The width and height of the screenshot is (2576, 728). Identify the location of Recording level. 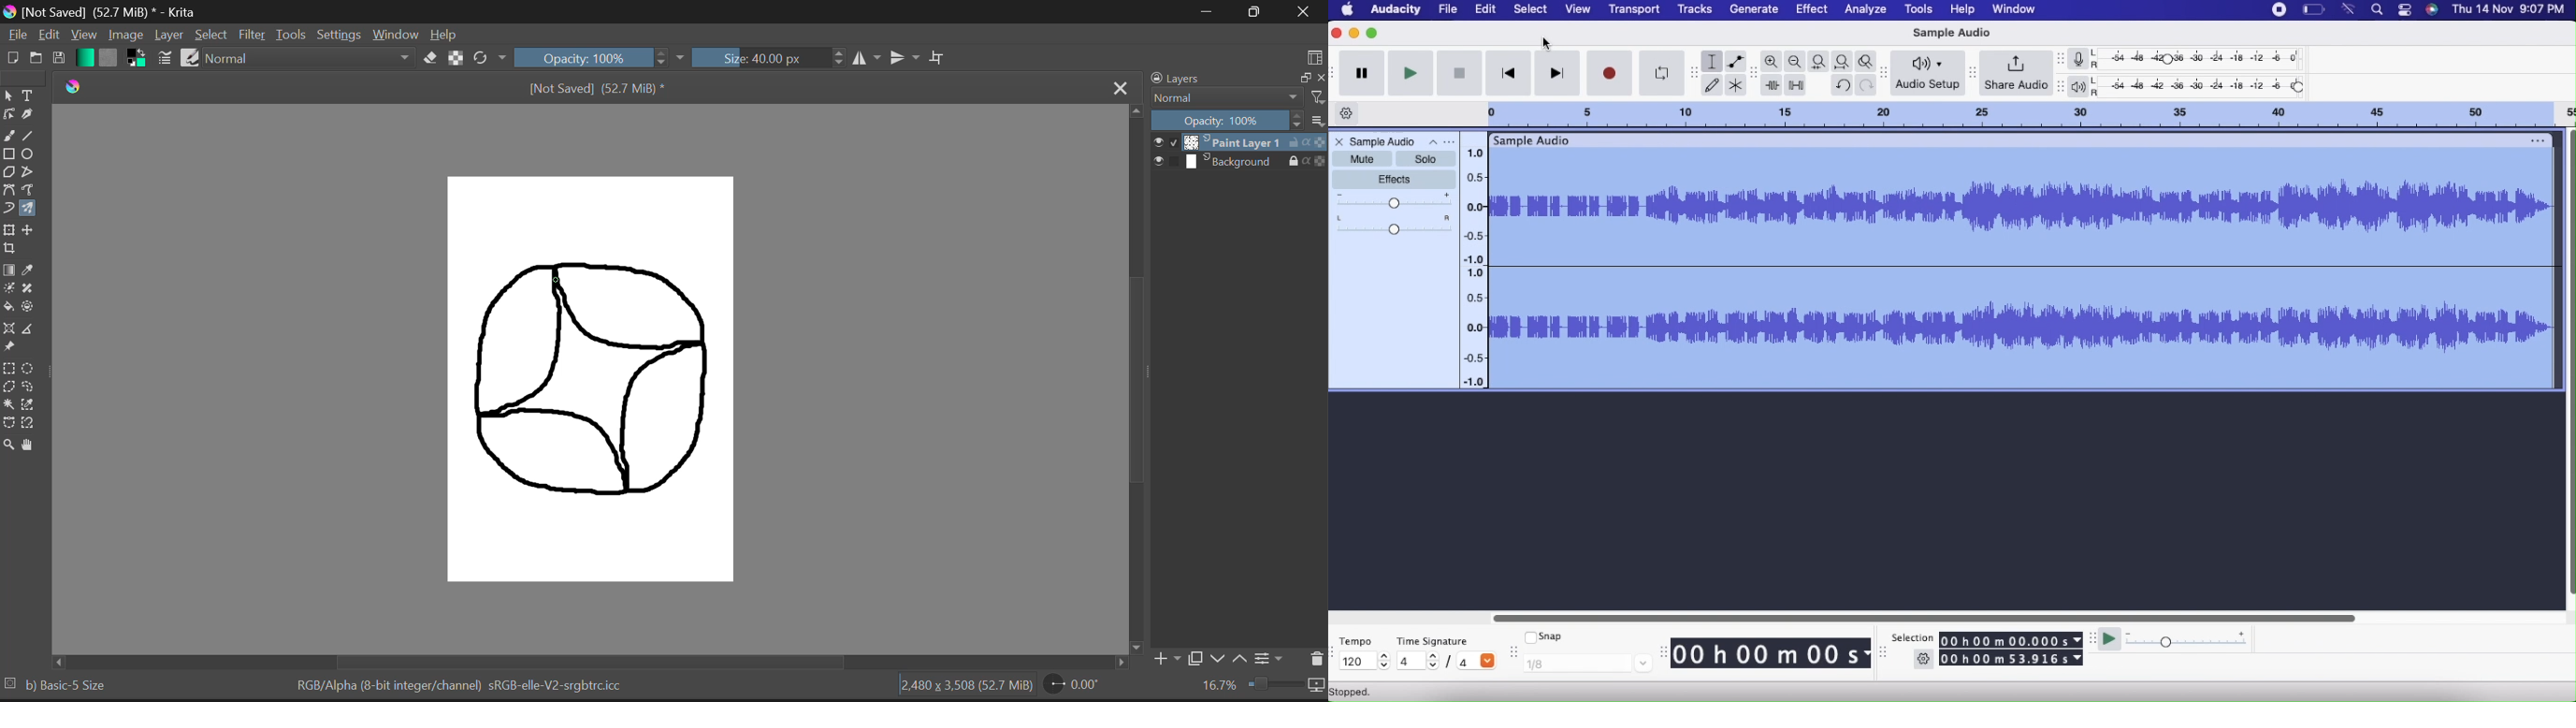
(2203, 57).